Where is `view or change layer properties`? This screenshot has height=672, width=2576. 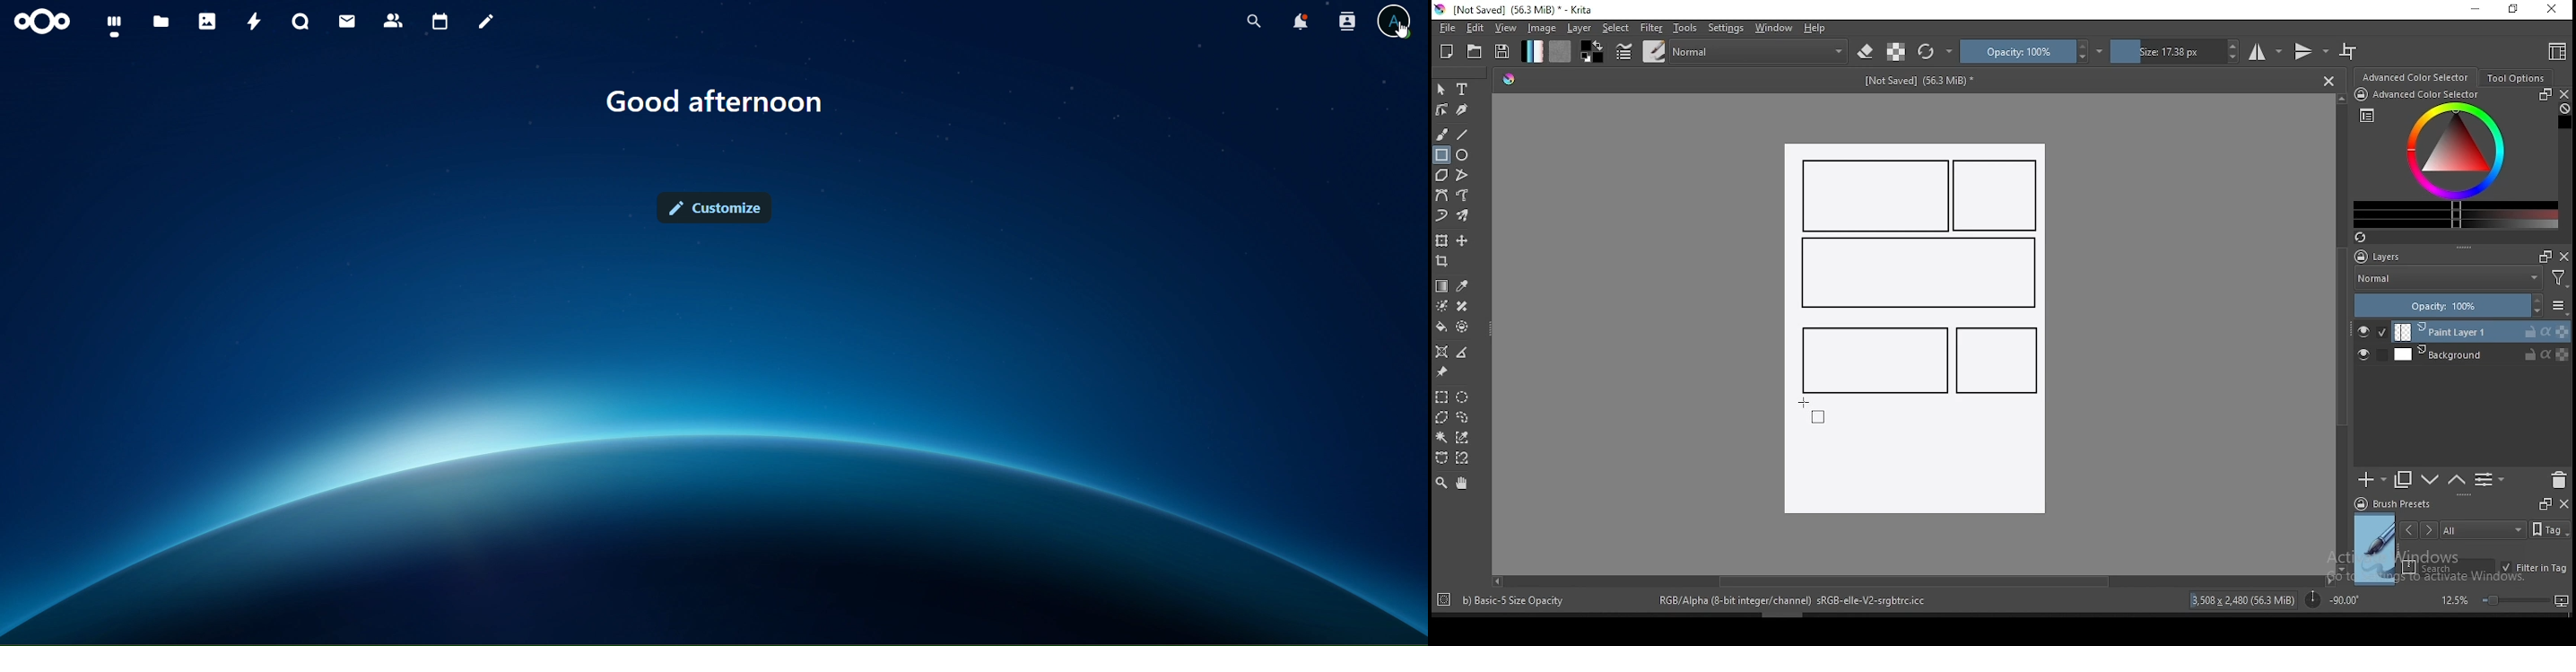
view or change layer properties is located at coordinates (2489, 479).